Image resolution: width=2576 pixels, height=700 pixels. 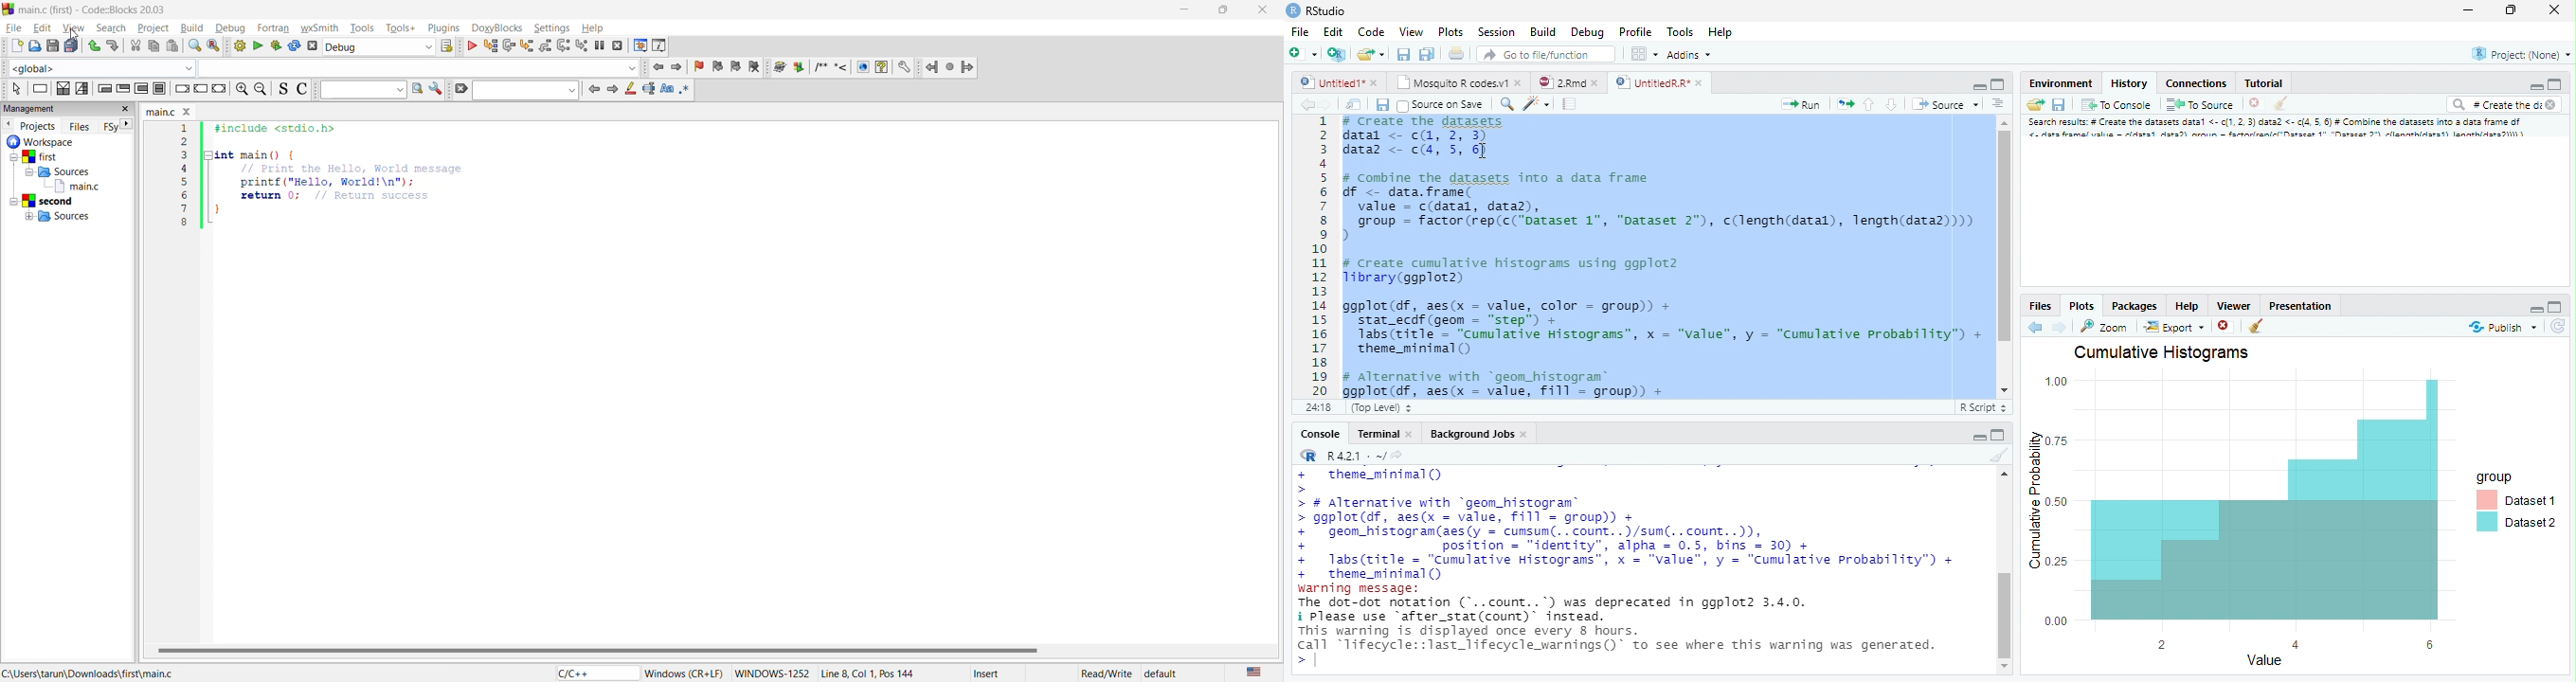 I want to click on # Create the di, so click(x=2502, y=106).